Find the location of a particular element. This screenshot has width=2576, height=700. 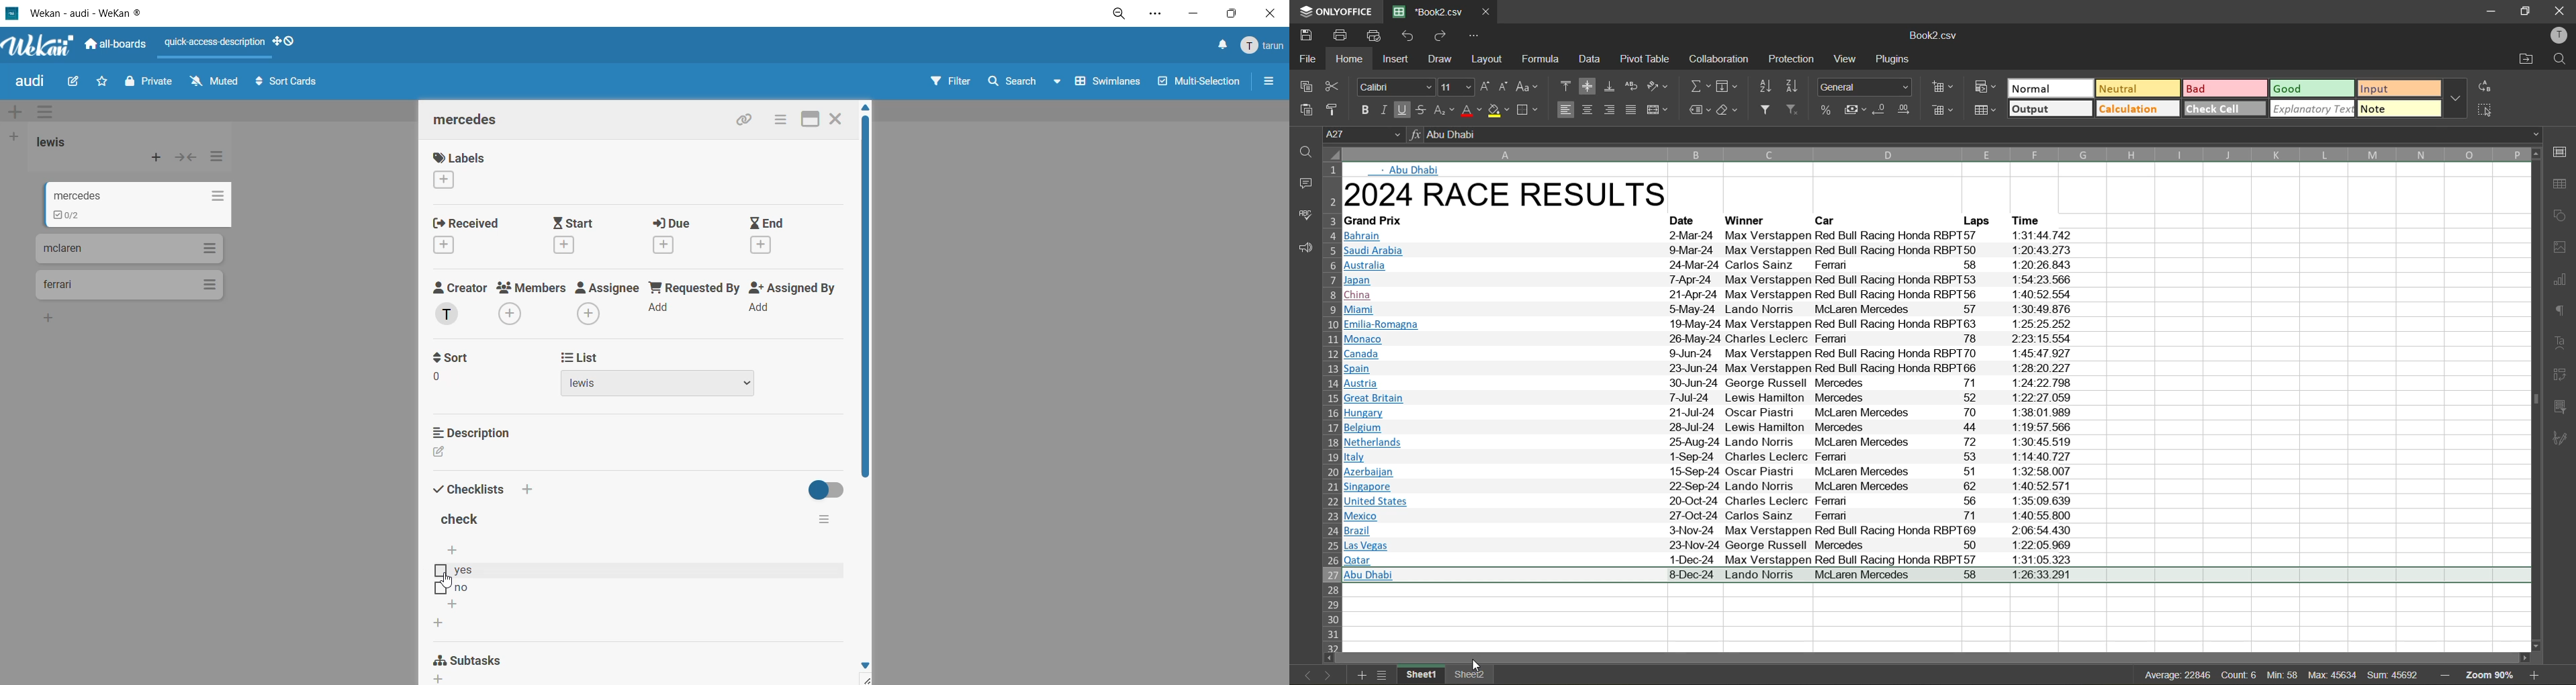

collaboration is located at coordinates (1720, 59).